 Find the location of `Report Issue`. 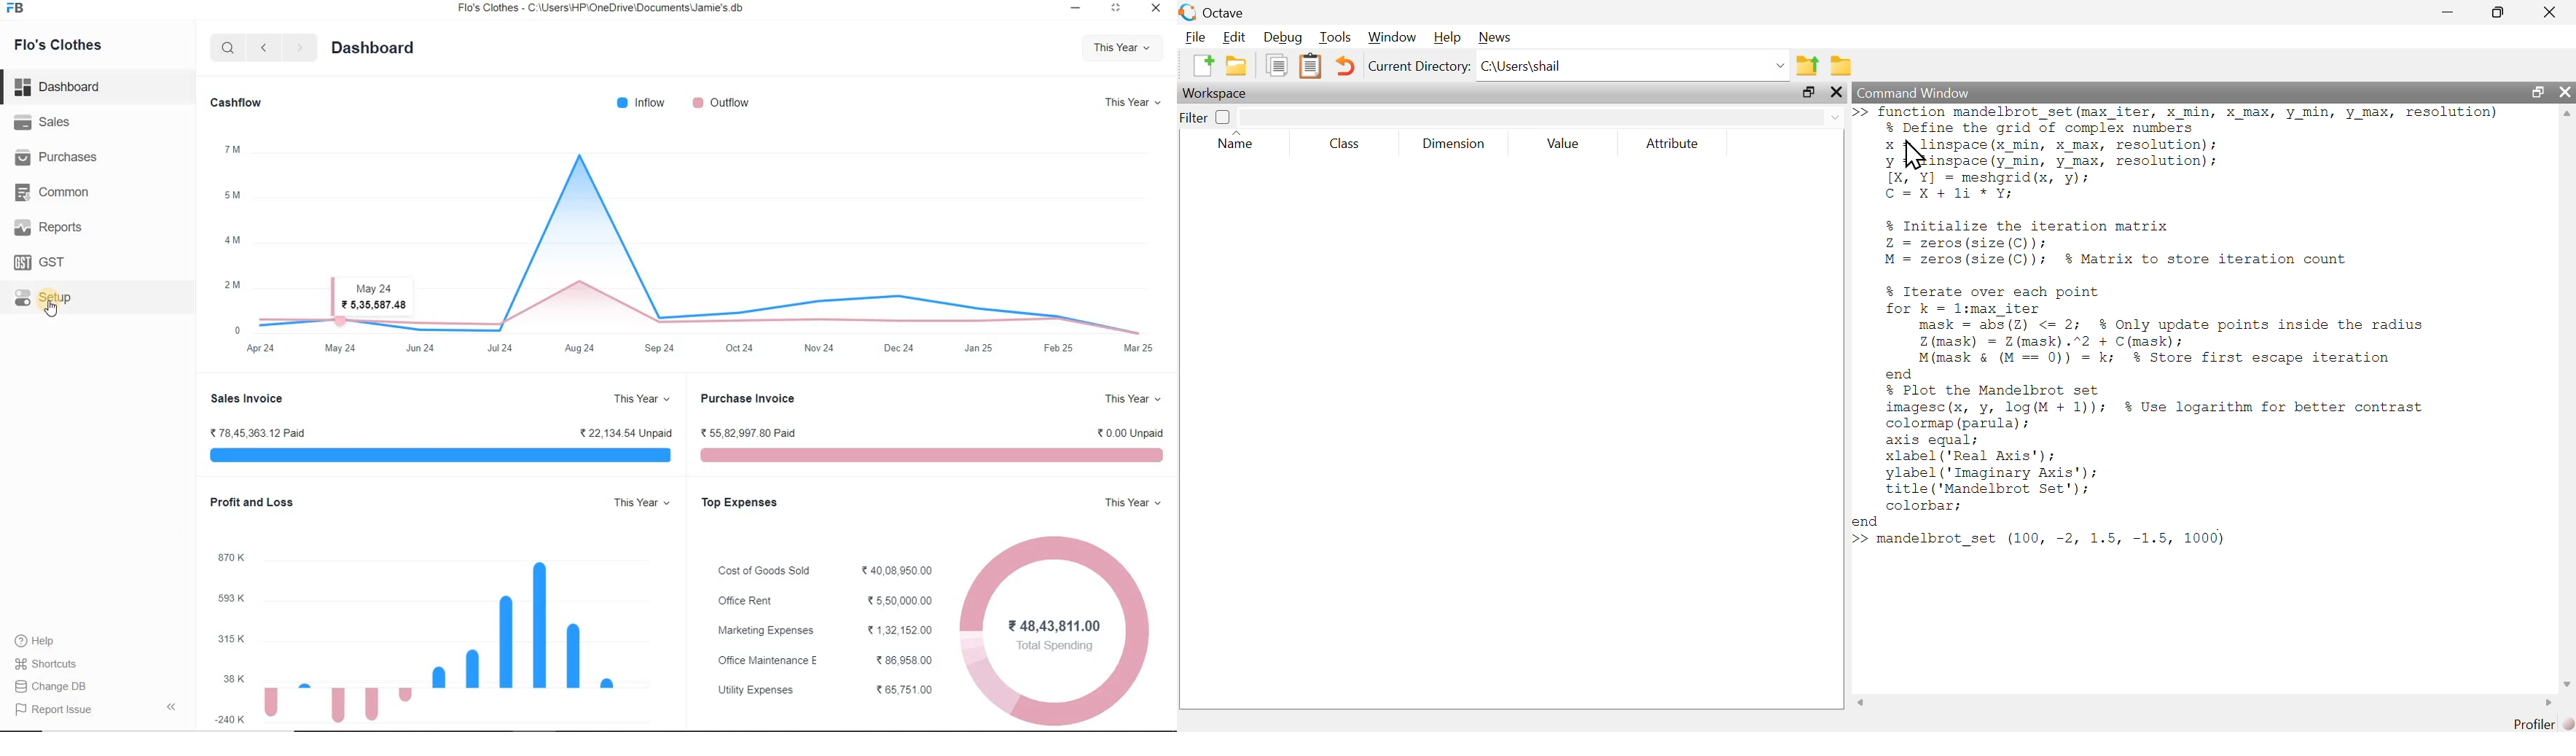

Report Issue is located at coordinates (50, 710).